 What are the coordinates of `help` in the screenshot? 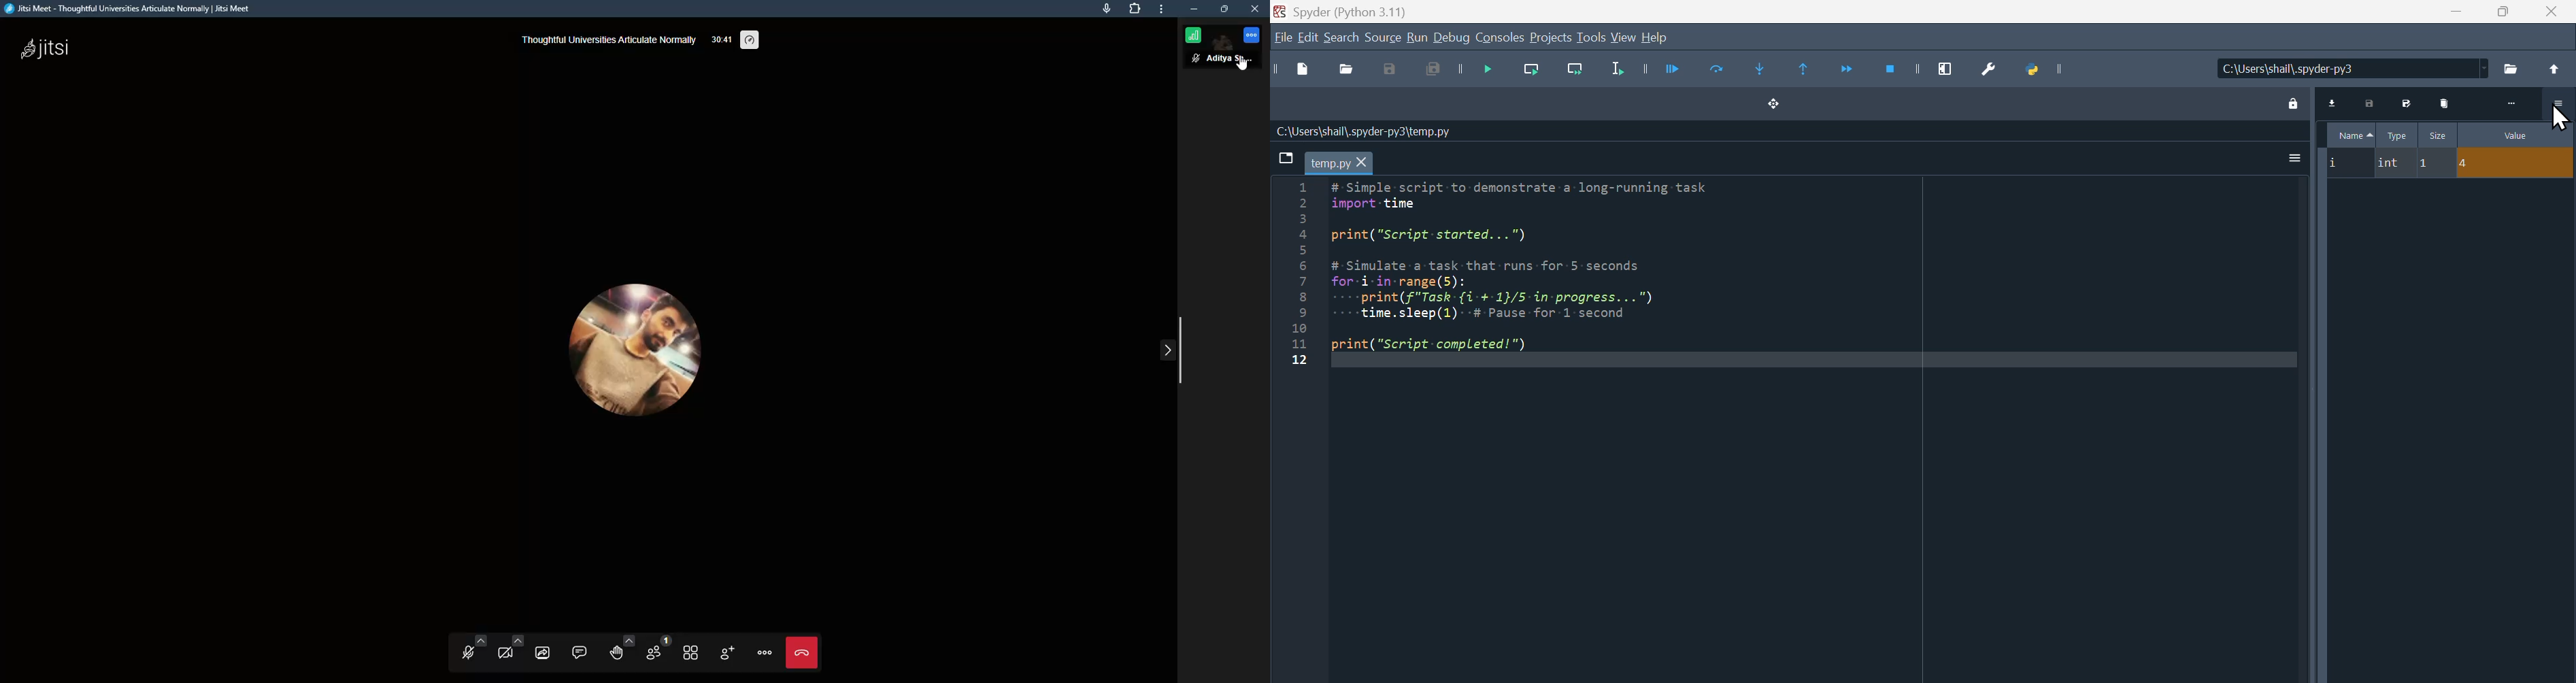 It's located at (1655, 36).